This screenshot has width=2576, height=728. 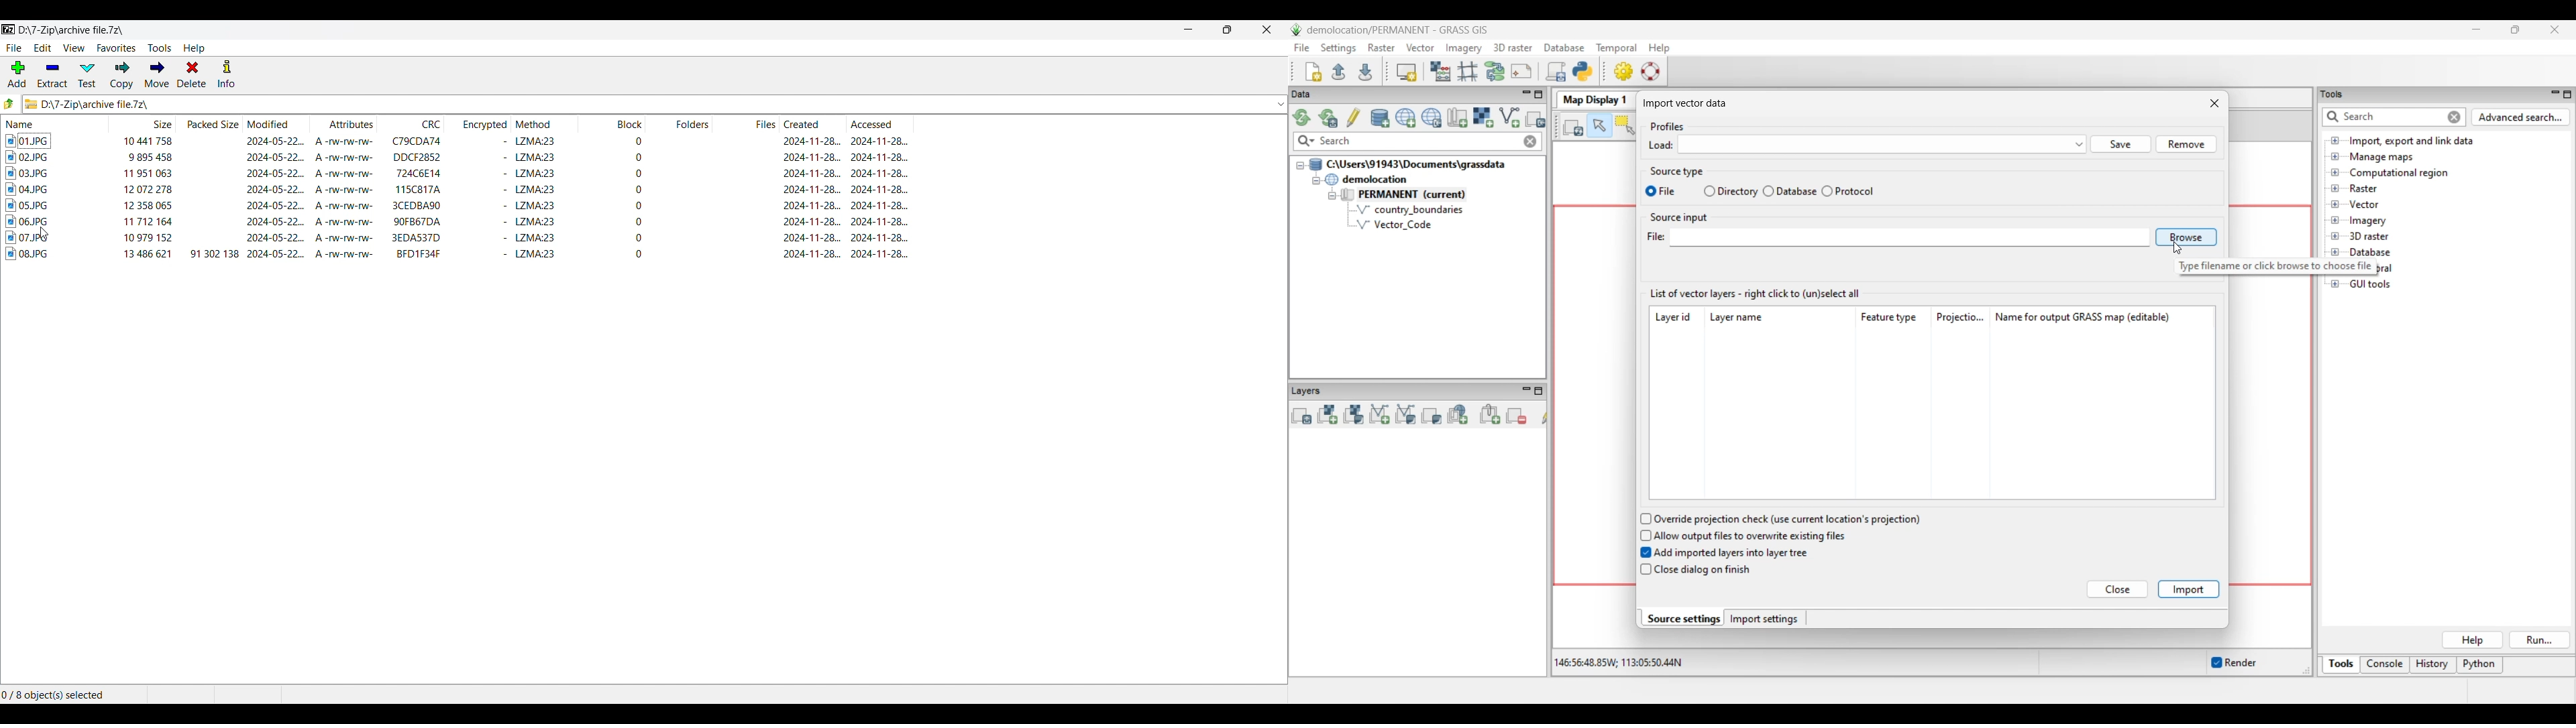 What do you see at coordinates (275, 205) in the screenshot?
I see `modified date & time` at bounding box center [275, 205].